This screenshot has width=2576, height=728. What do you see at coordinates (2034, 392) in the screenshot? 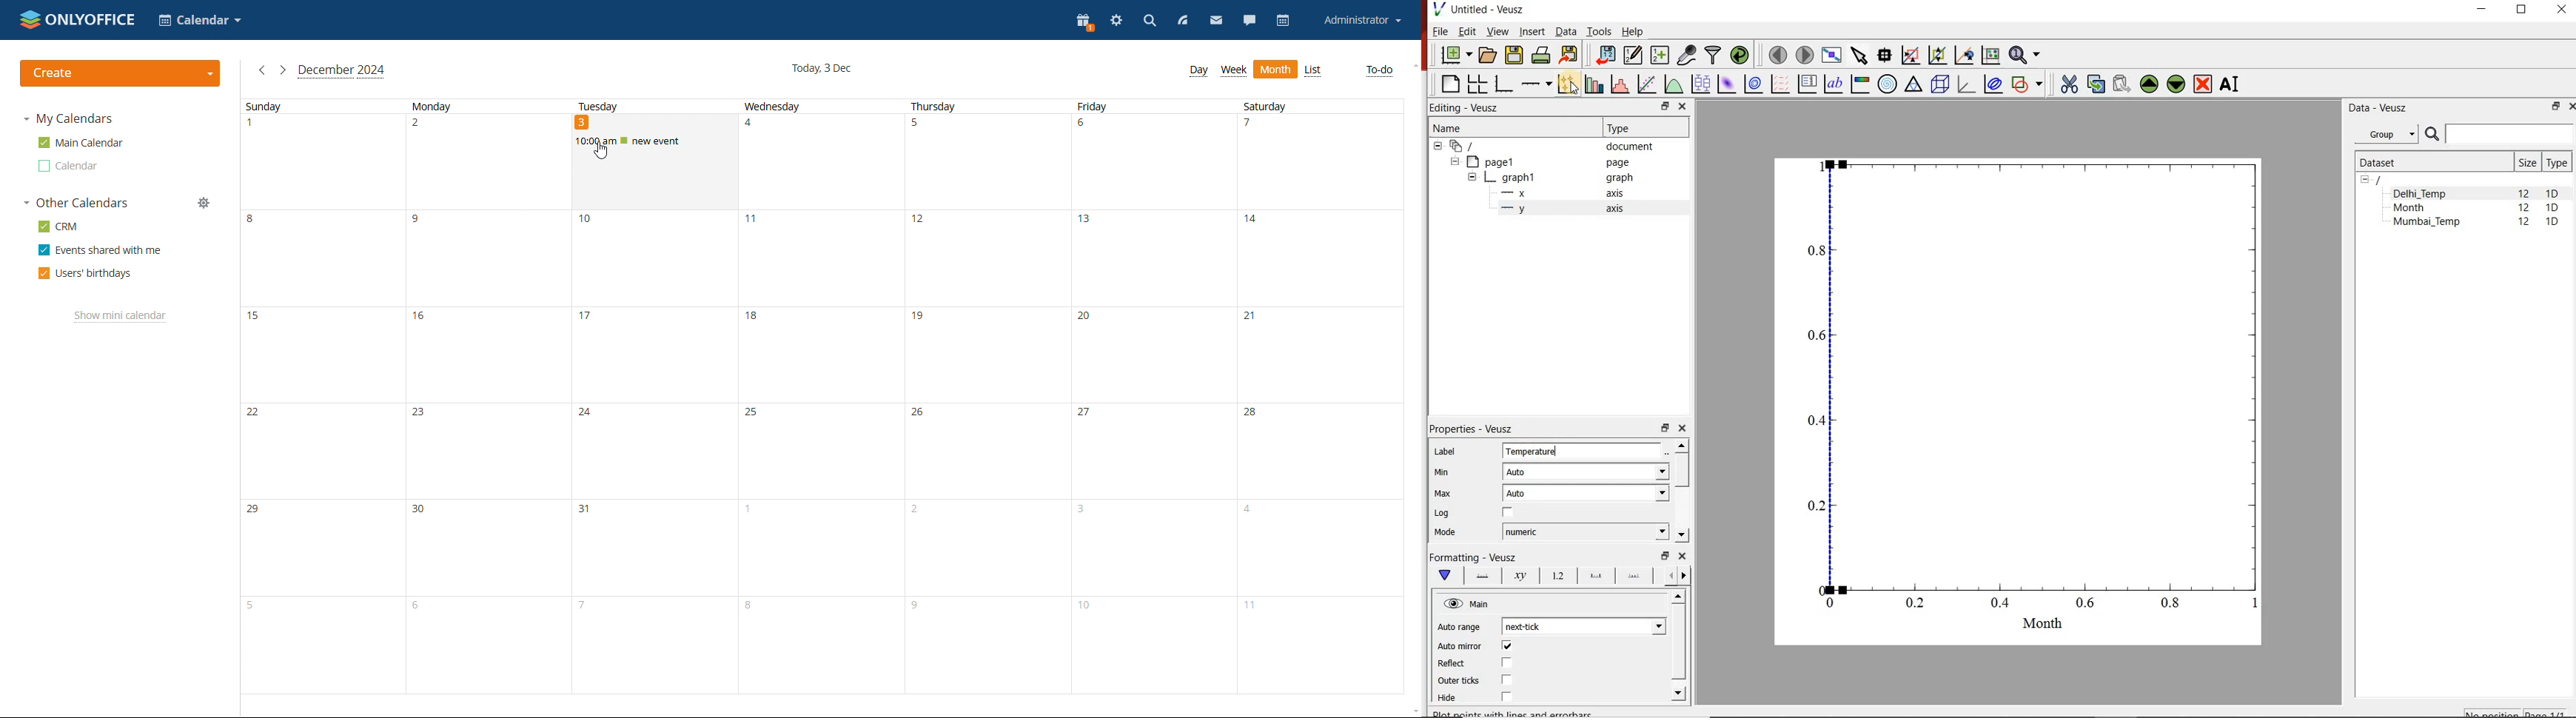
I see `graph1` at bounding box center [2034, 392].